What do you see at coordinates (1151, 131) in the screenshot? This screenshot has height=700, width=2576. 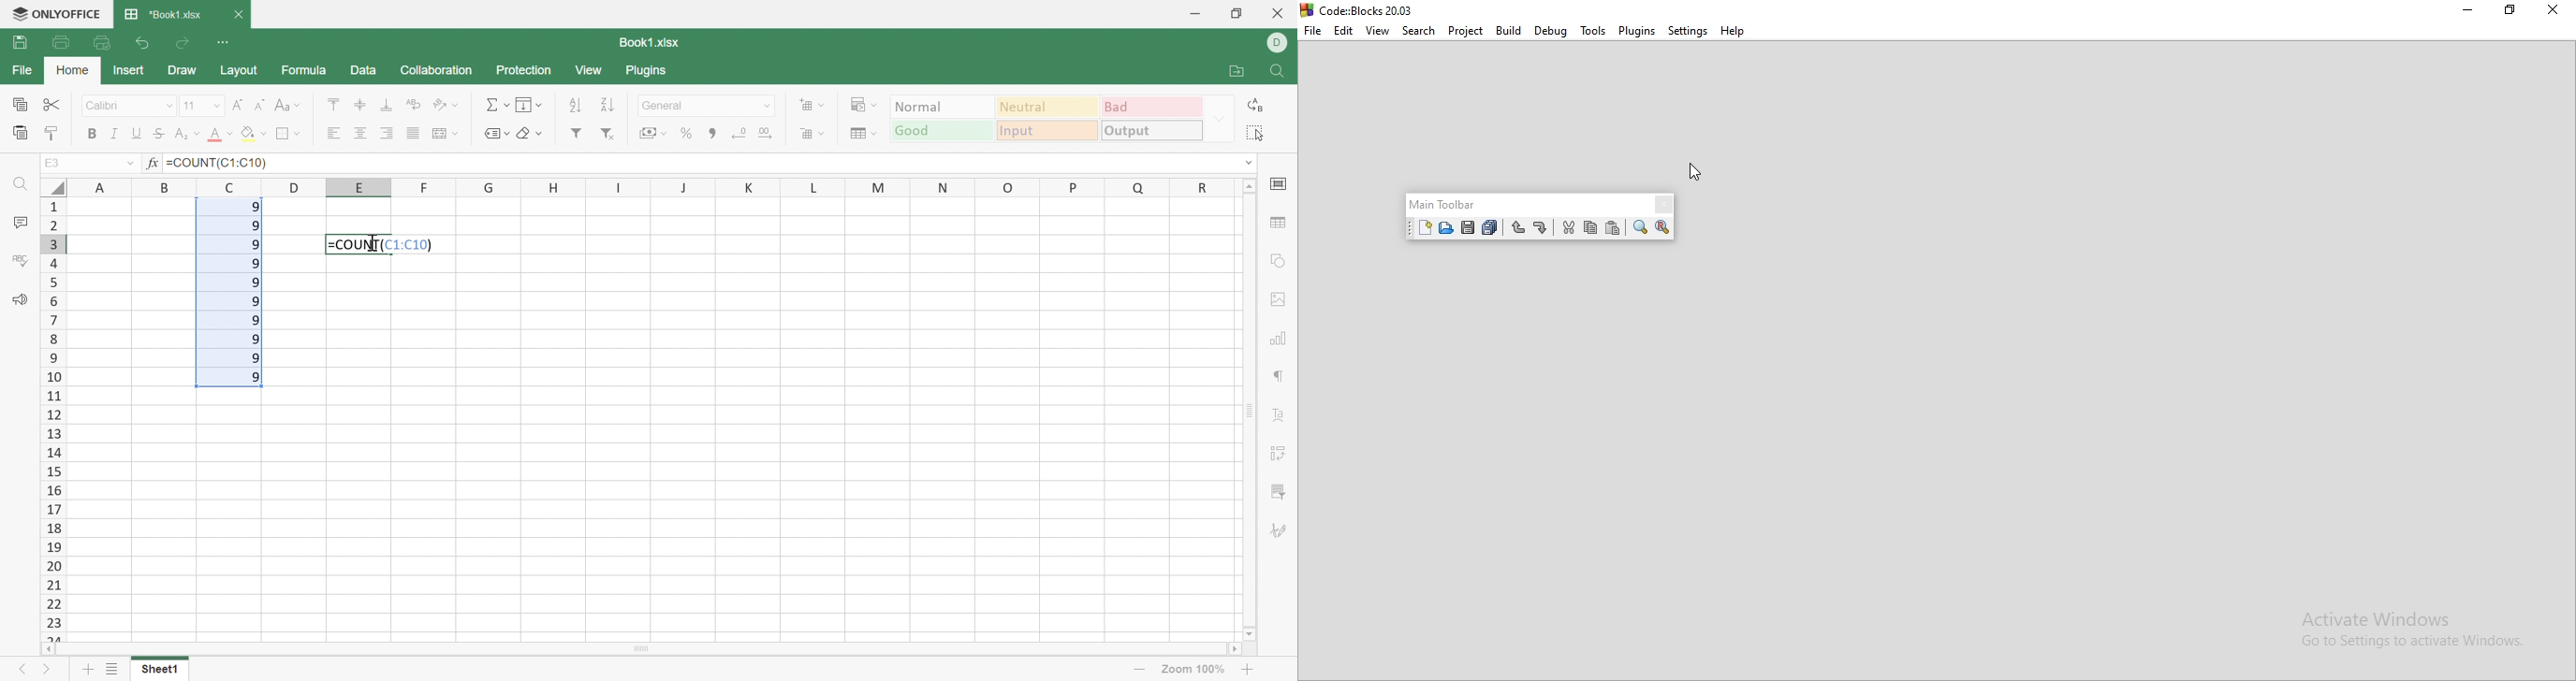 I see `Output` at bounding box center [1151, 131].